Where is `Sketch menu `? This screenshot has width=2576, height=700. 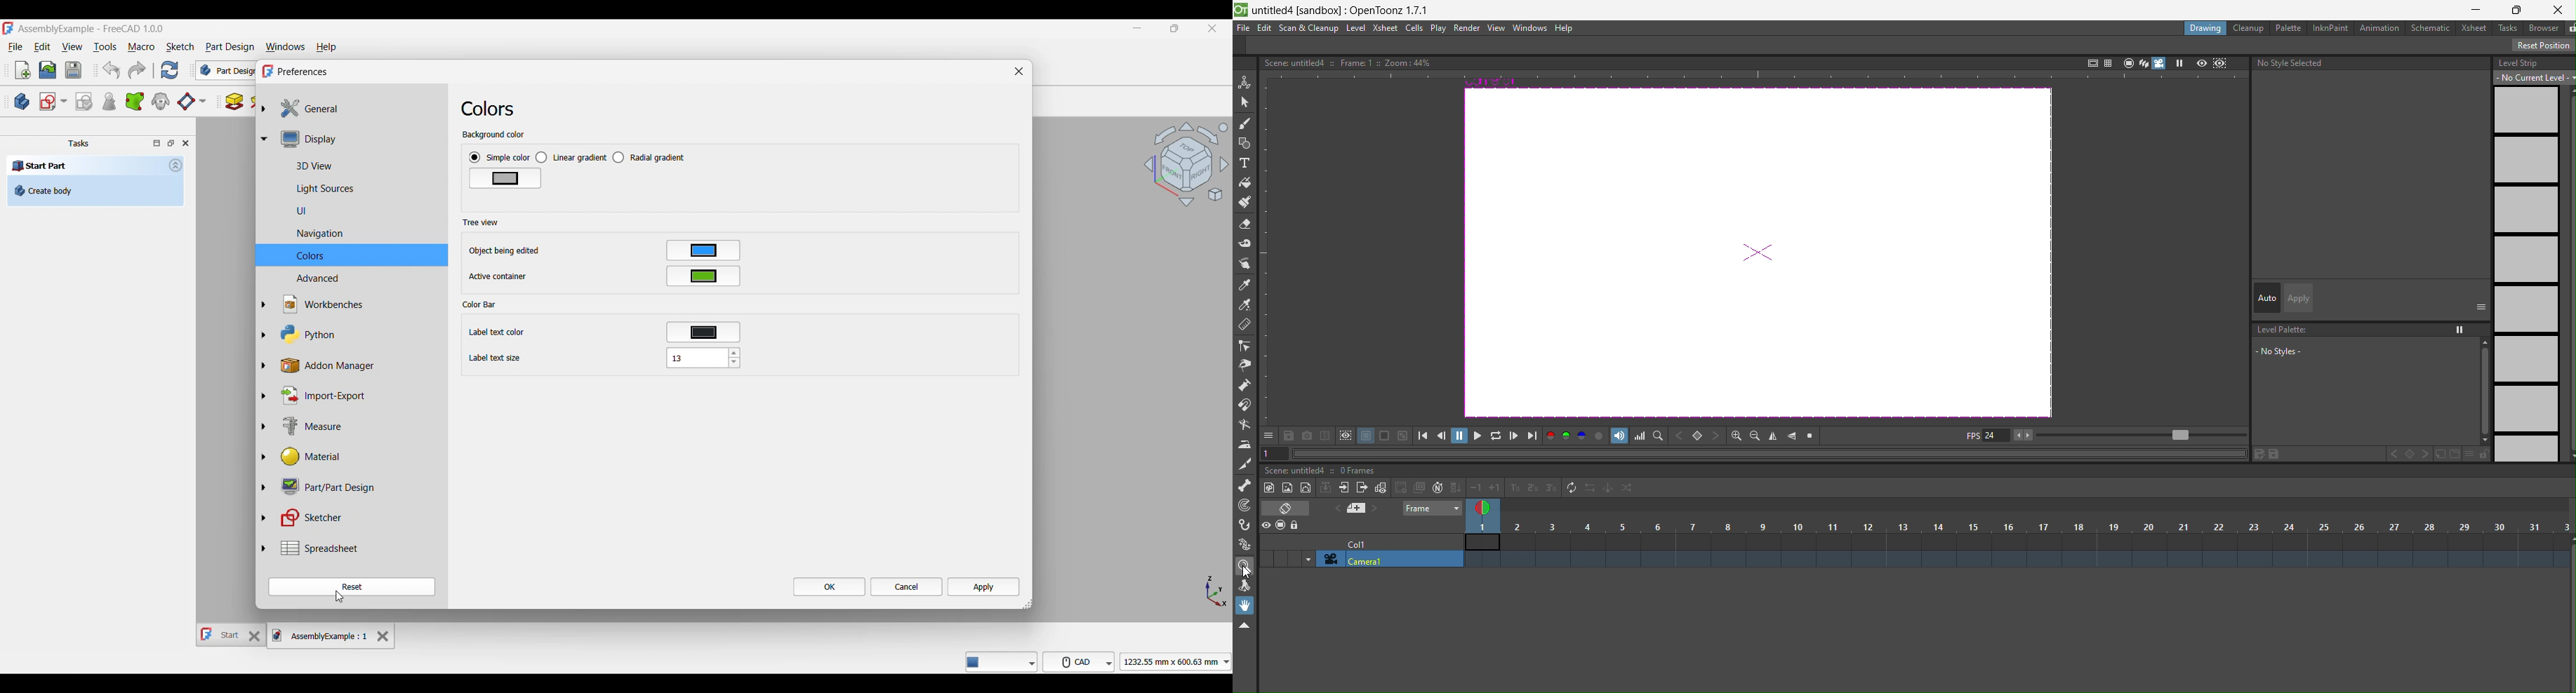
Sketch menu  is located at coordinates (180, 47).